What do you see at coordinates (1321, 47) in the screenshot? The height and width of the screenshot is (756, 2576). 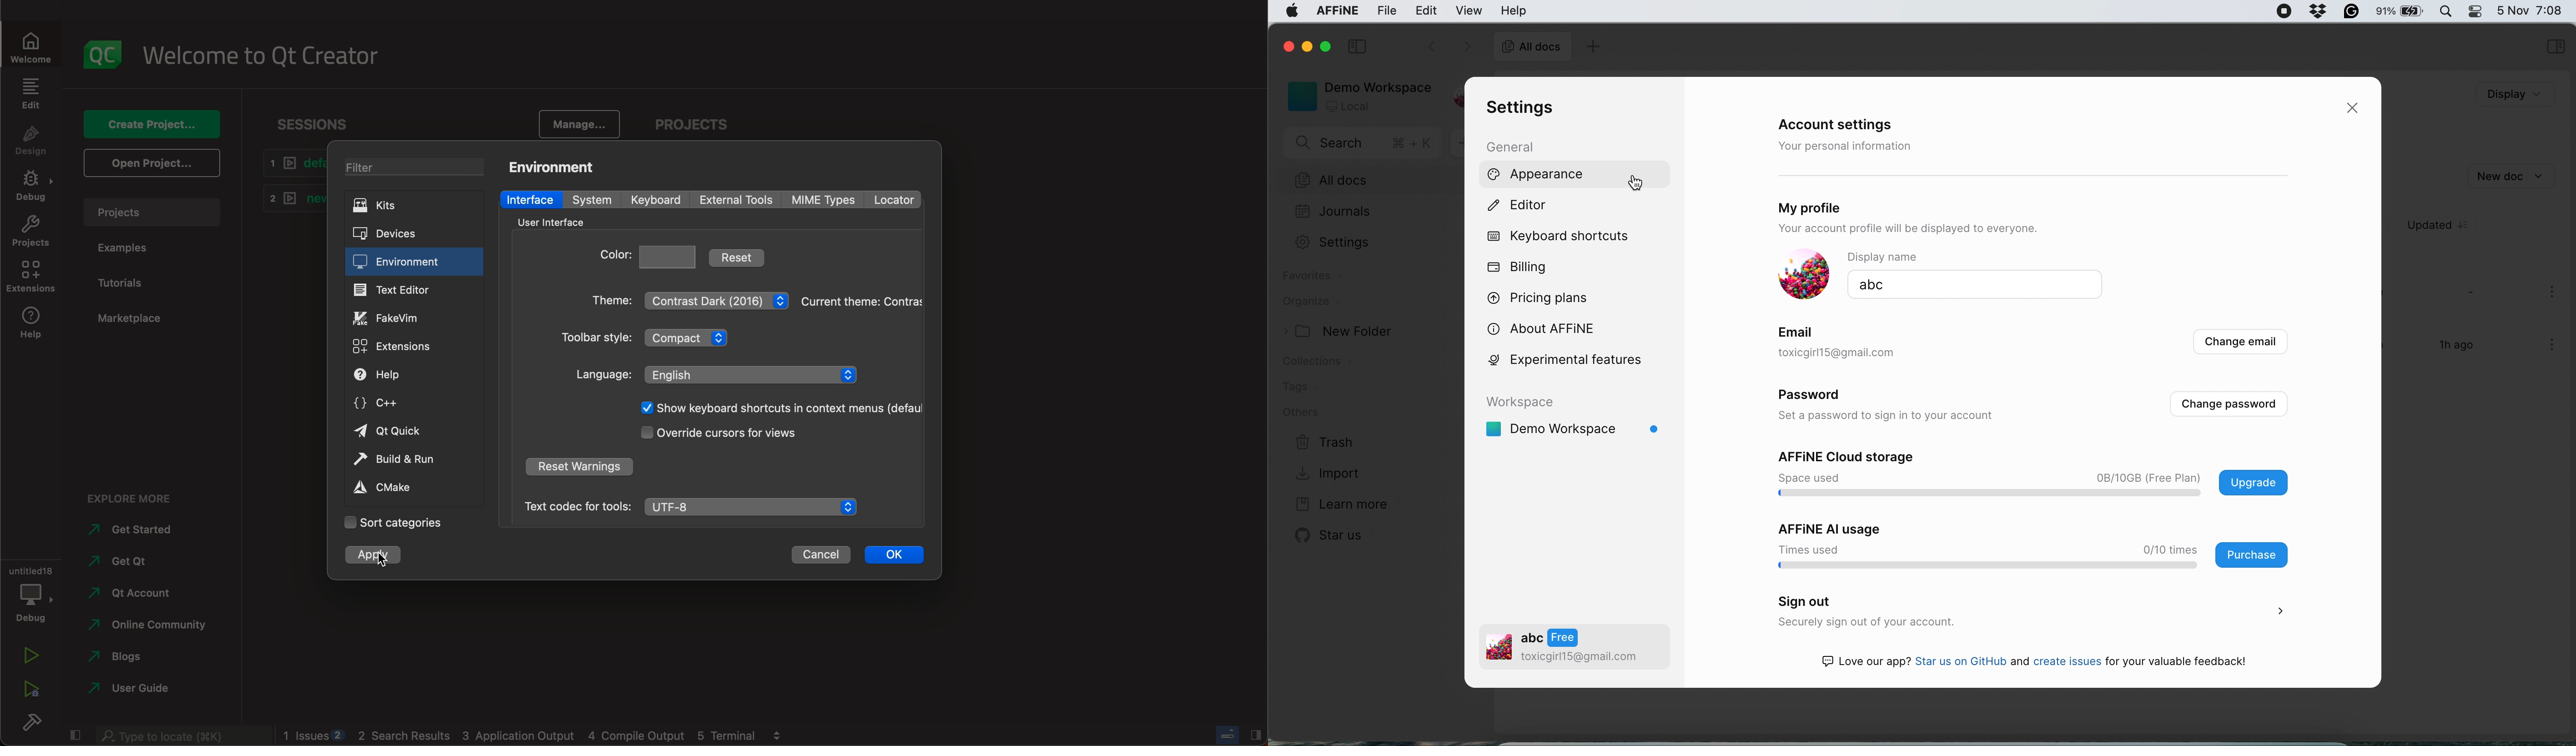 I see `maximise` at bounding box center [1321, 47].